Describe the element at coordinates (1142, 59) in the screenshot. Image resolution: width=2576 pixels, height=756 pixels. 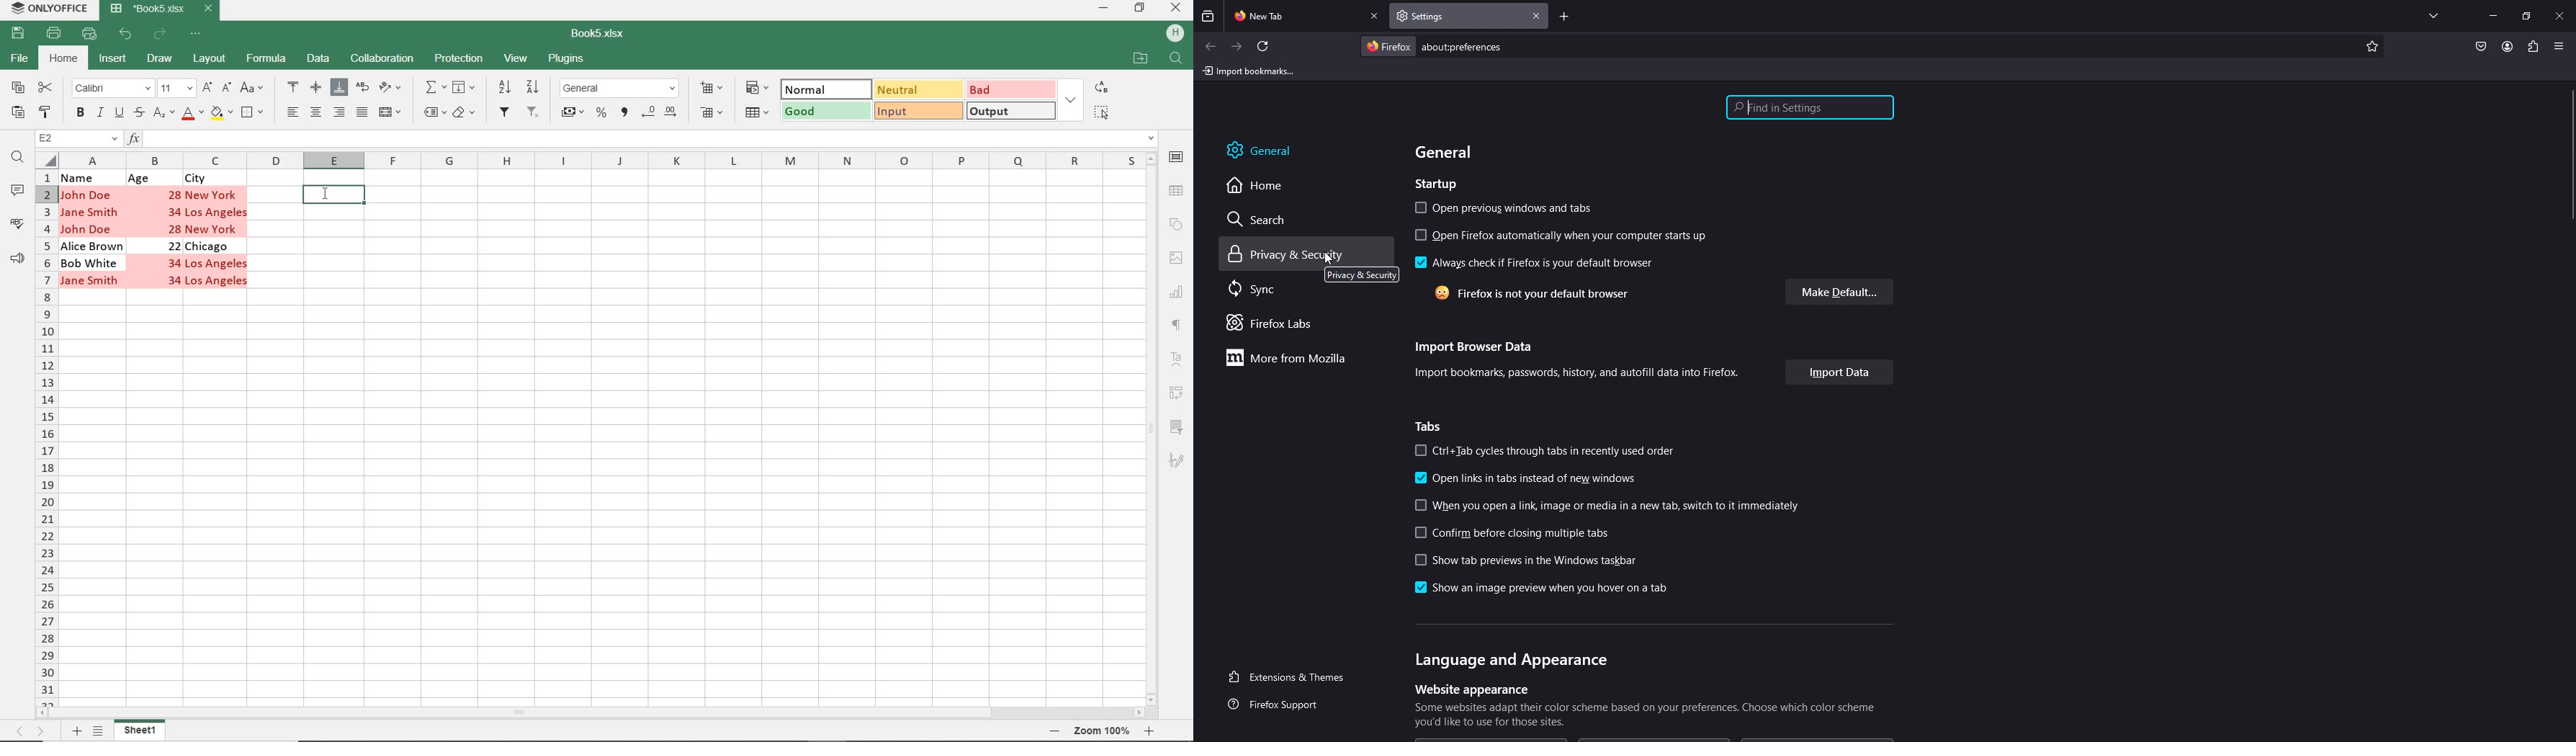
I see `OPEN FILE LOCATION` at that location.